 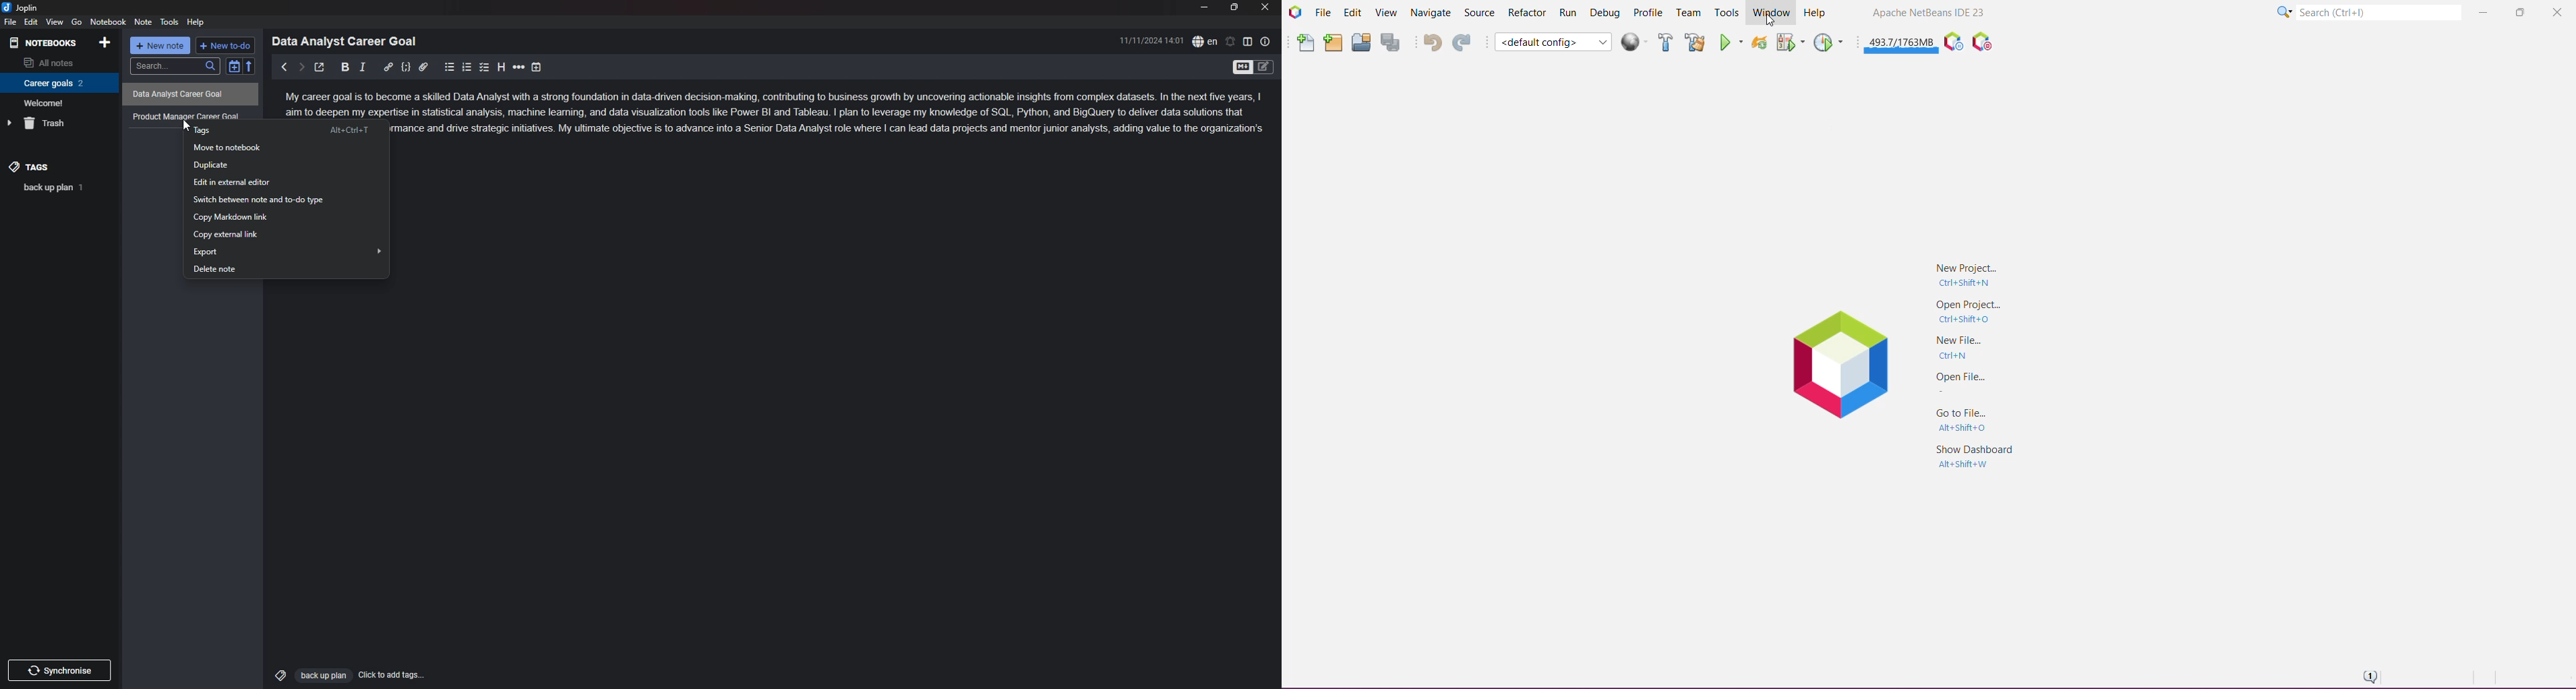 What do you see at coordinates (1231, 41) in the screenshot?
I see `set alarm` at bounding box center [1231, 41].